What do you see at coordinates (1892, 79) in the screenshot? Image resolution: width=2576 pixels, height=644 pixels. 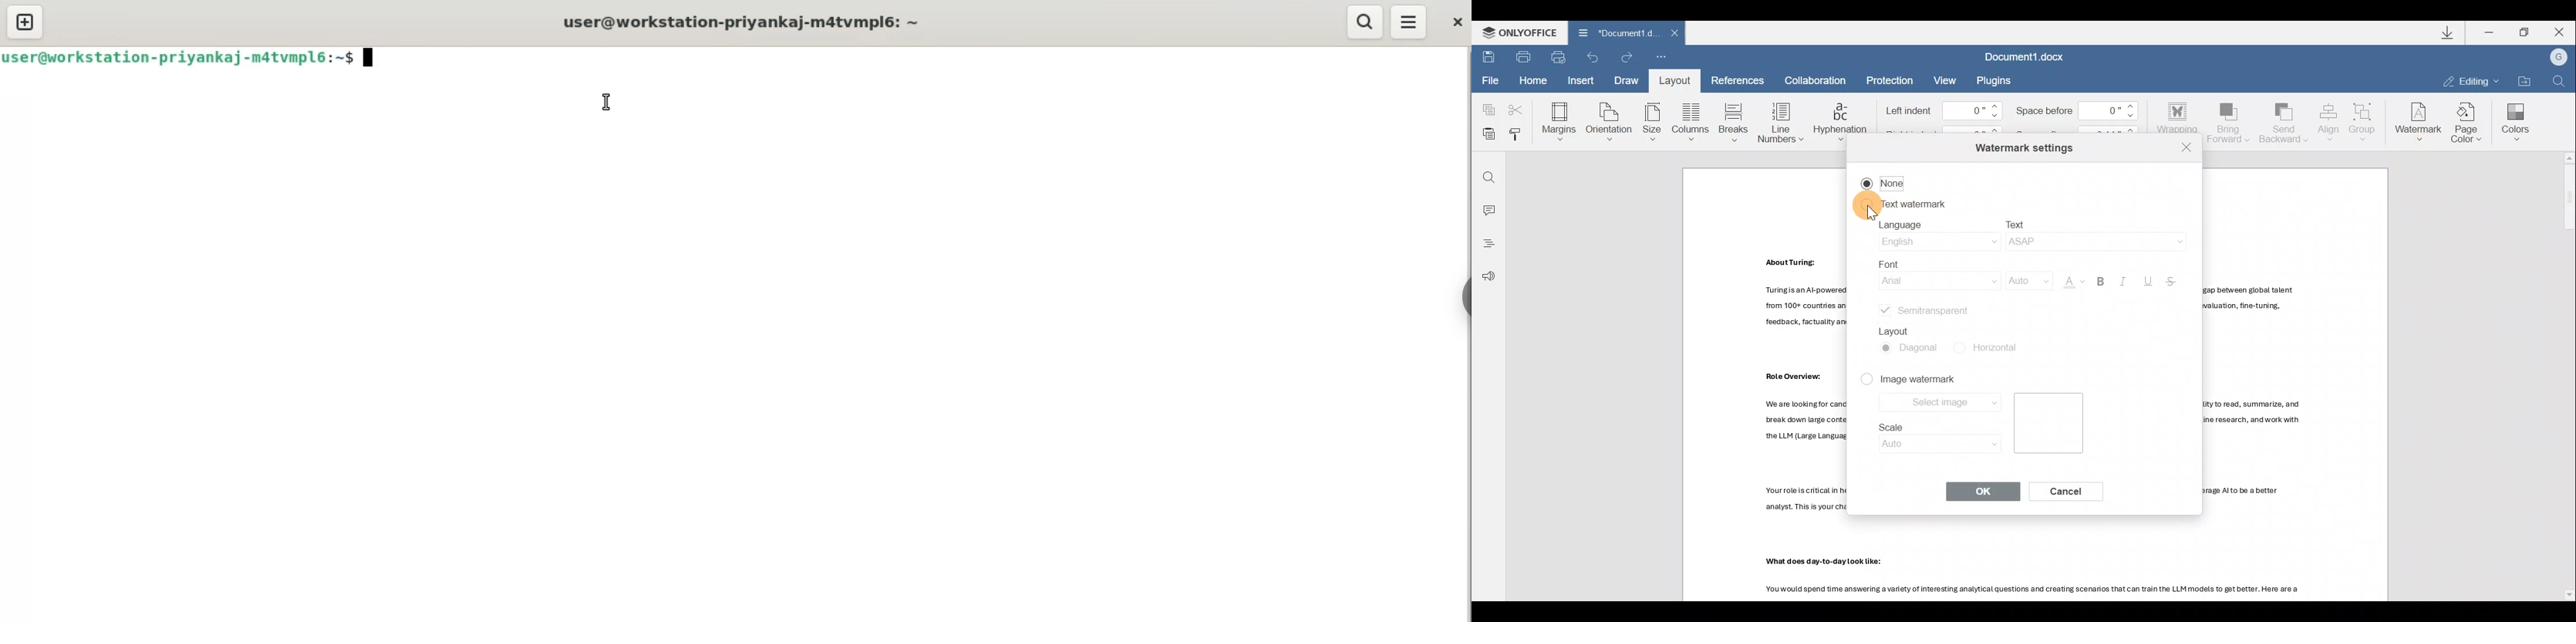 I see `Protection` at bounding box center [1892, 79].